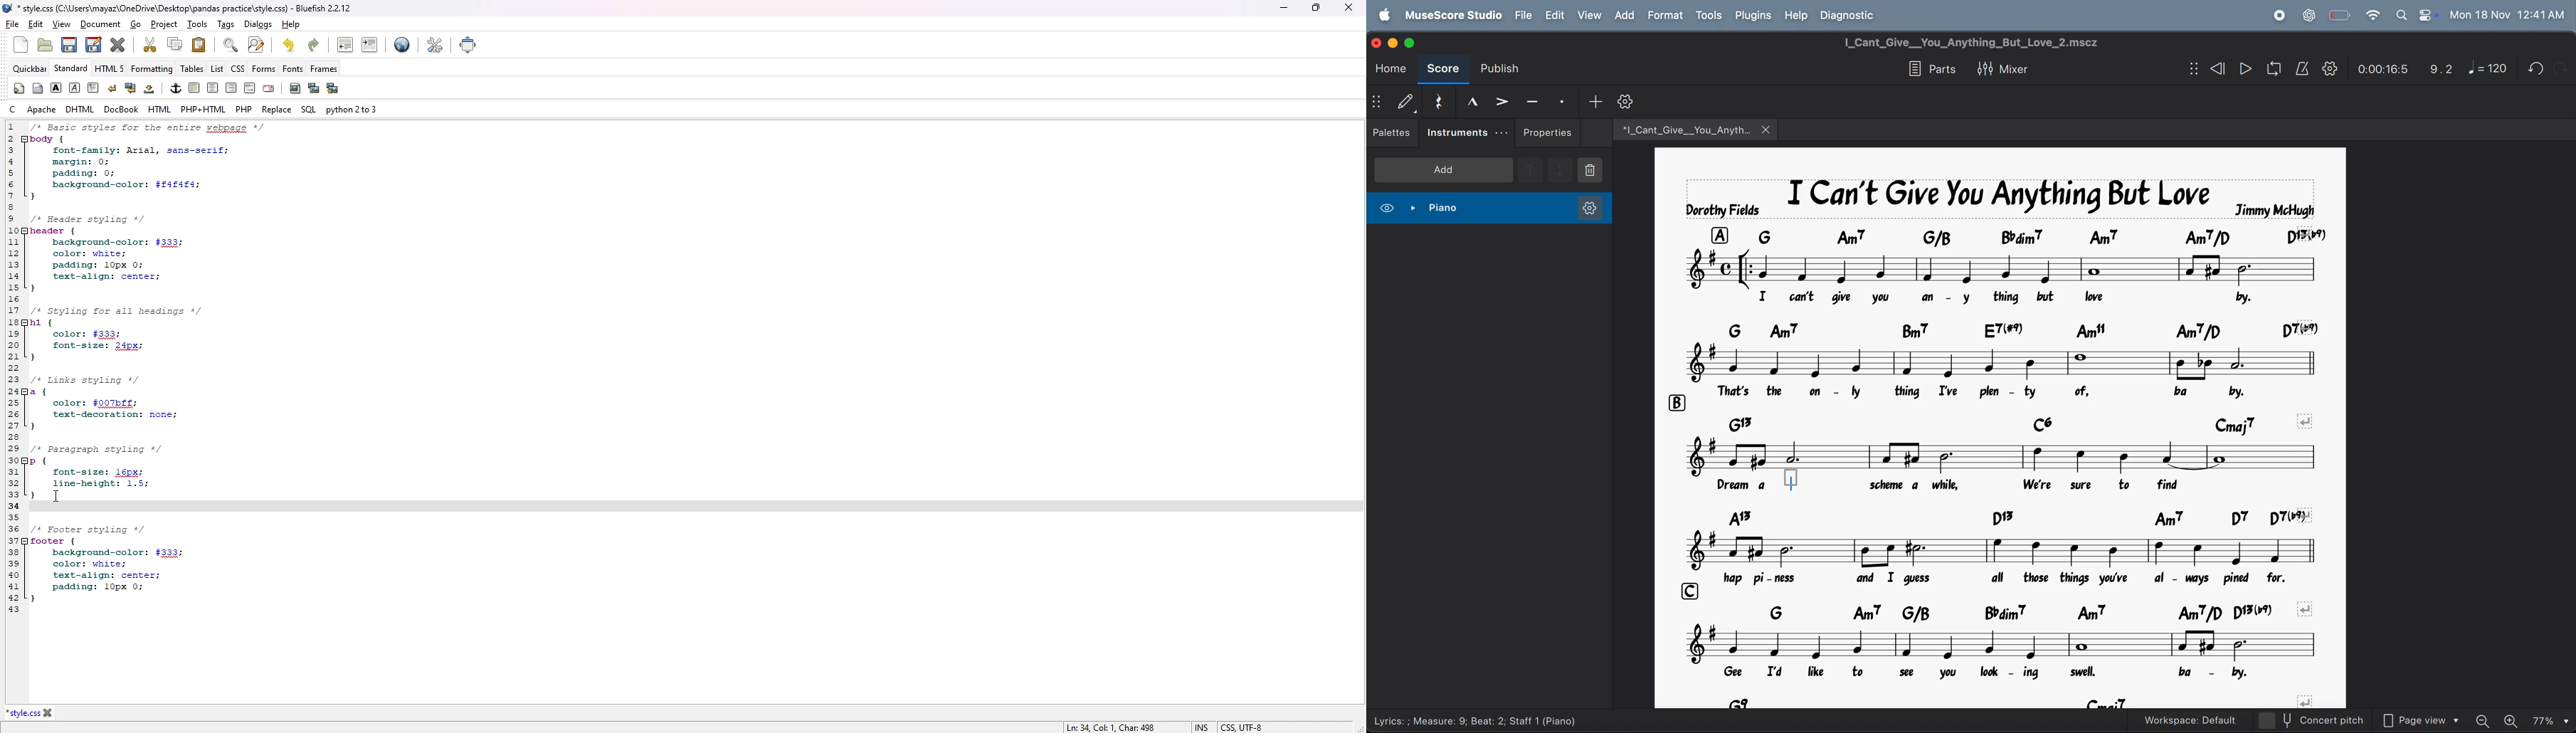 The height and width of the screenshot is (756, 2576). What do you see at coordinates (2428, 16) in the screenshot?
I see `control center` at bounding box center [2428, 16].